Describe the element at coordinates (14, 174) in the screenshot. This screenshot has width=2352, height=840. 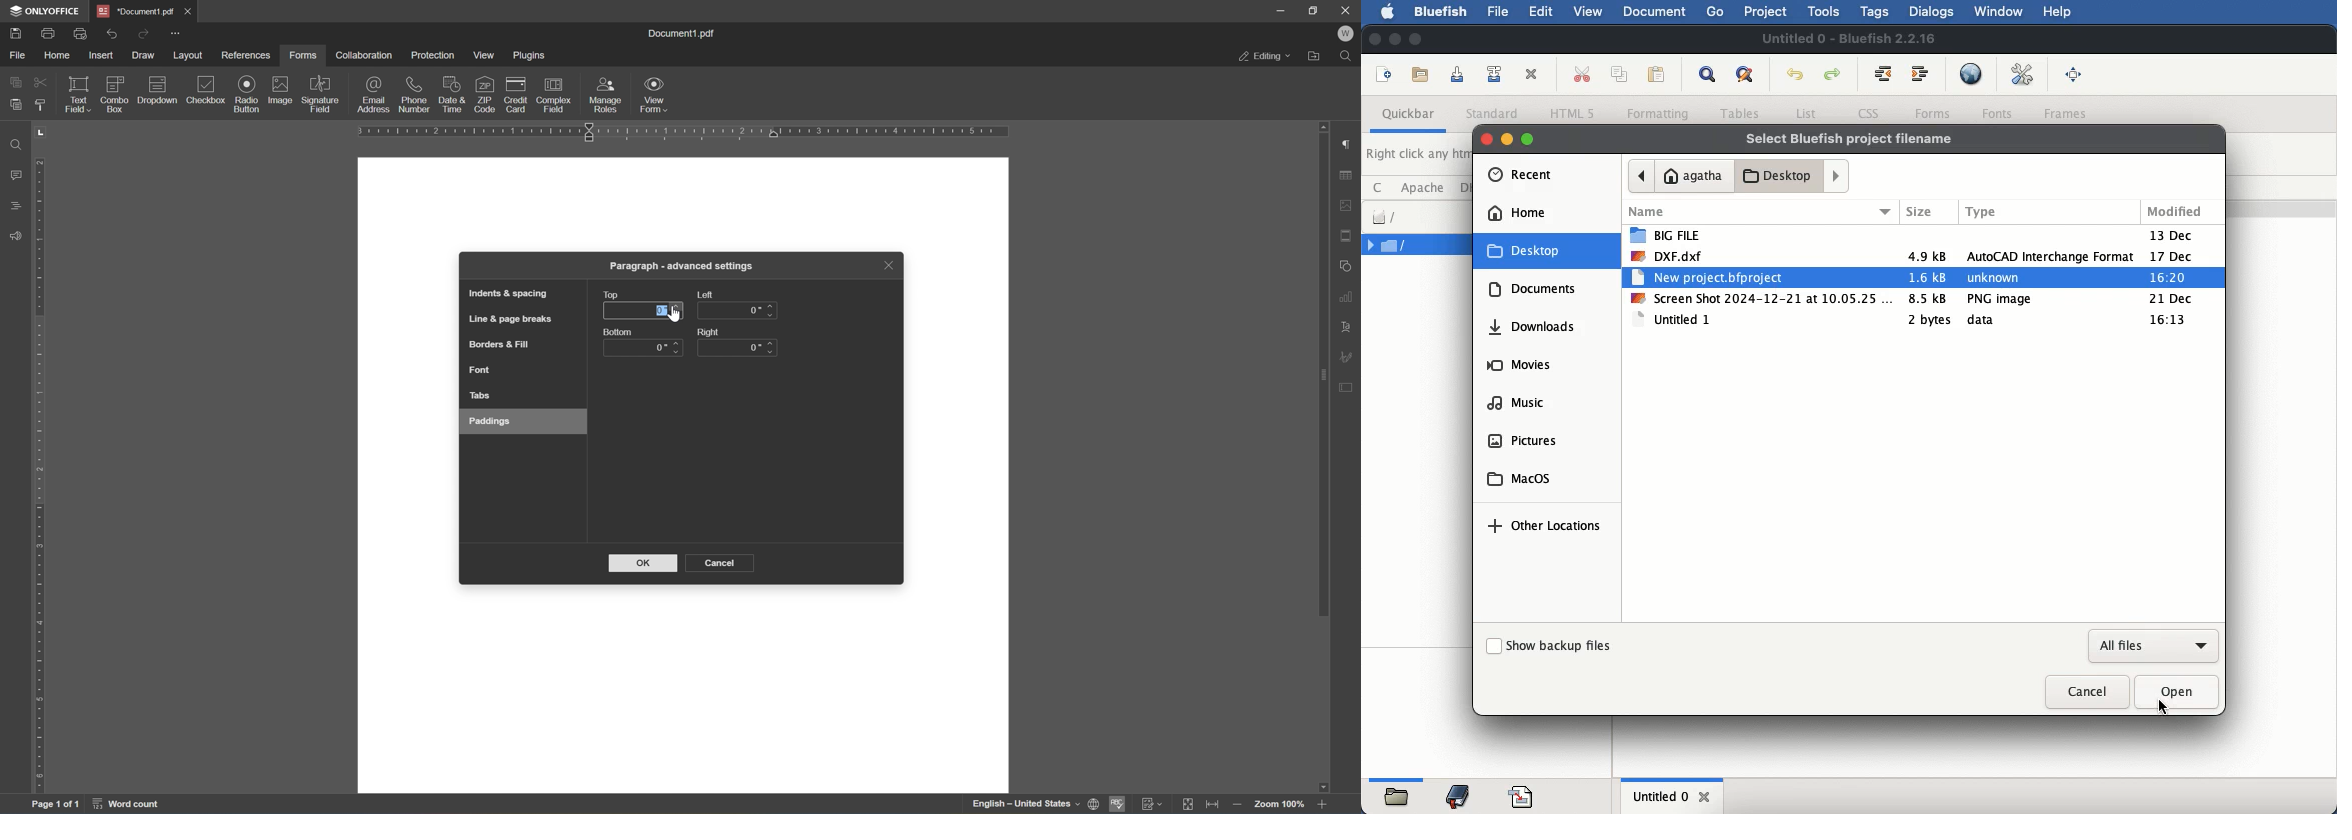
I see `comments` at that location.